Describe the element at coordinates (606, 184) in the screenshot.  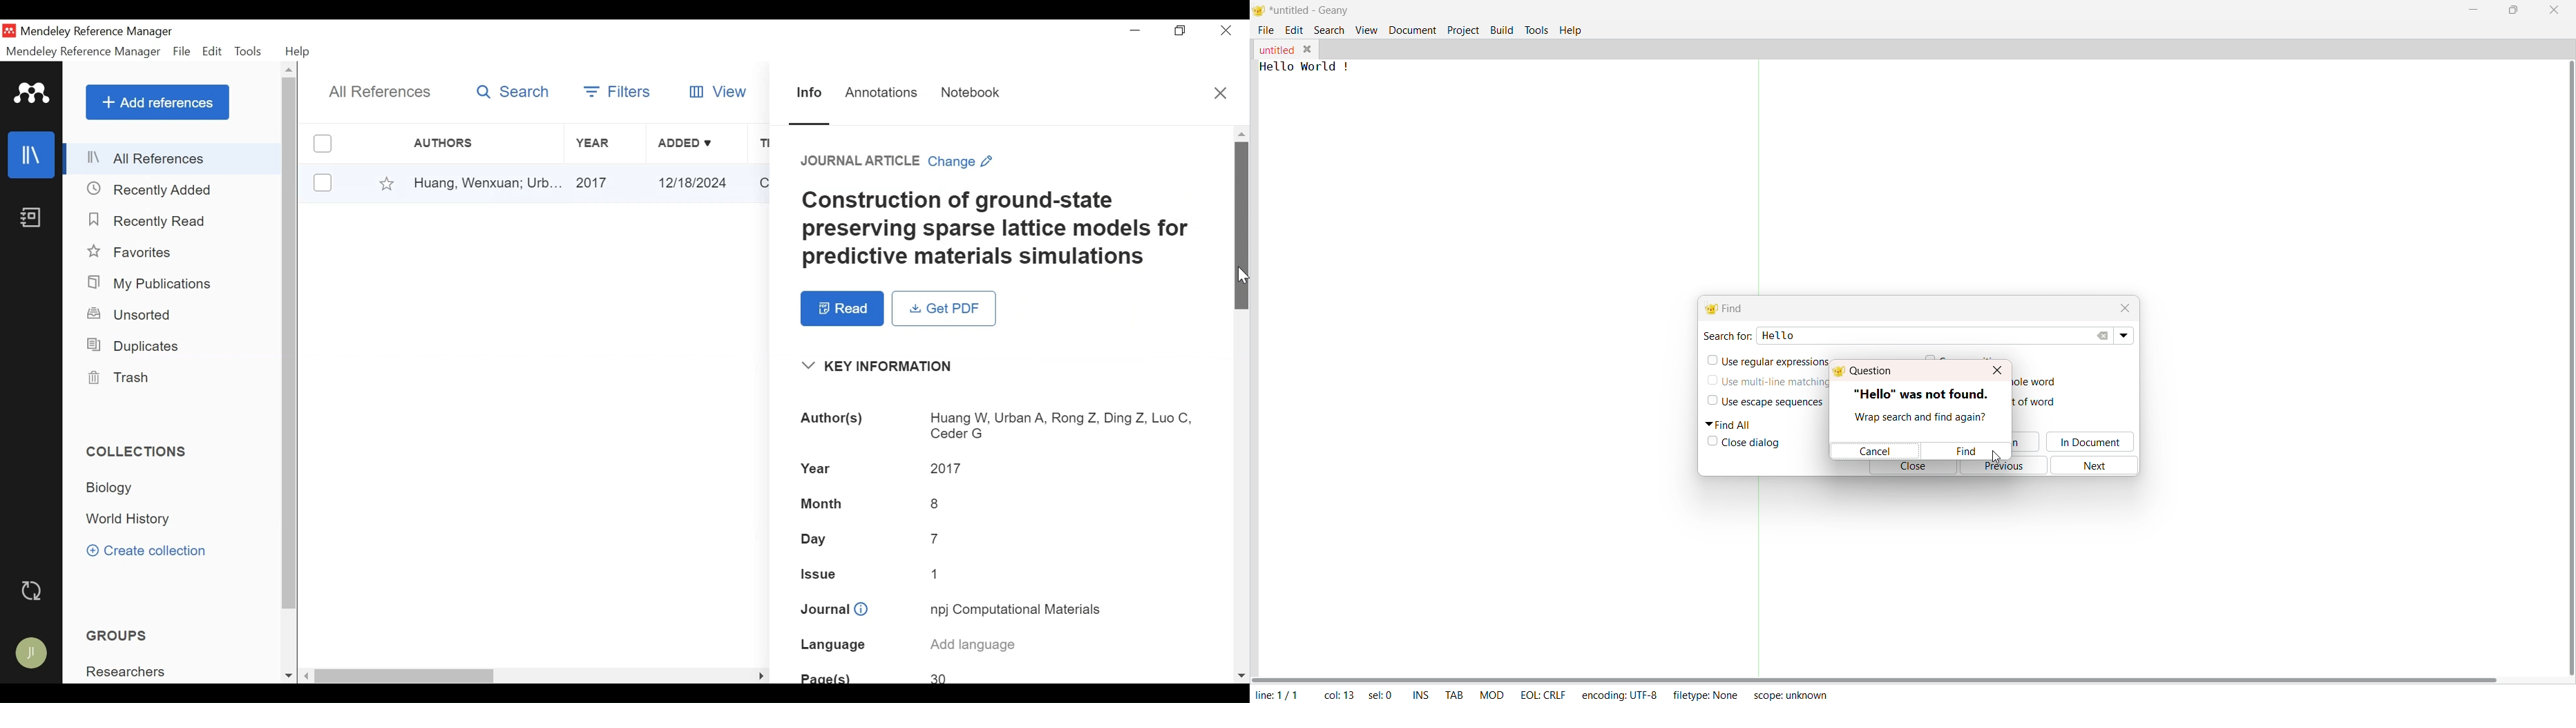
I see `2017` at that location.